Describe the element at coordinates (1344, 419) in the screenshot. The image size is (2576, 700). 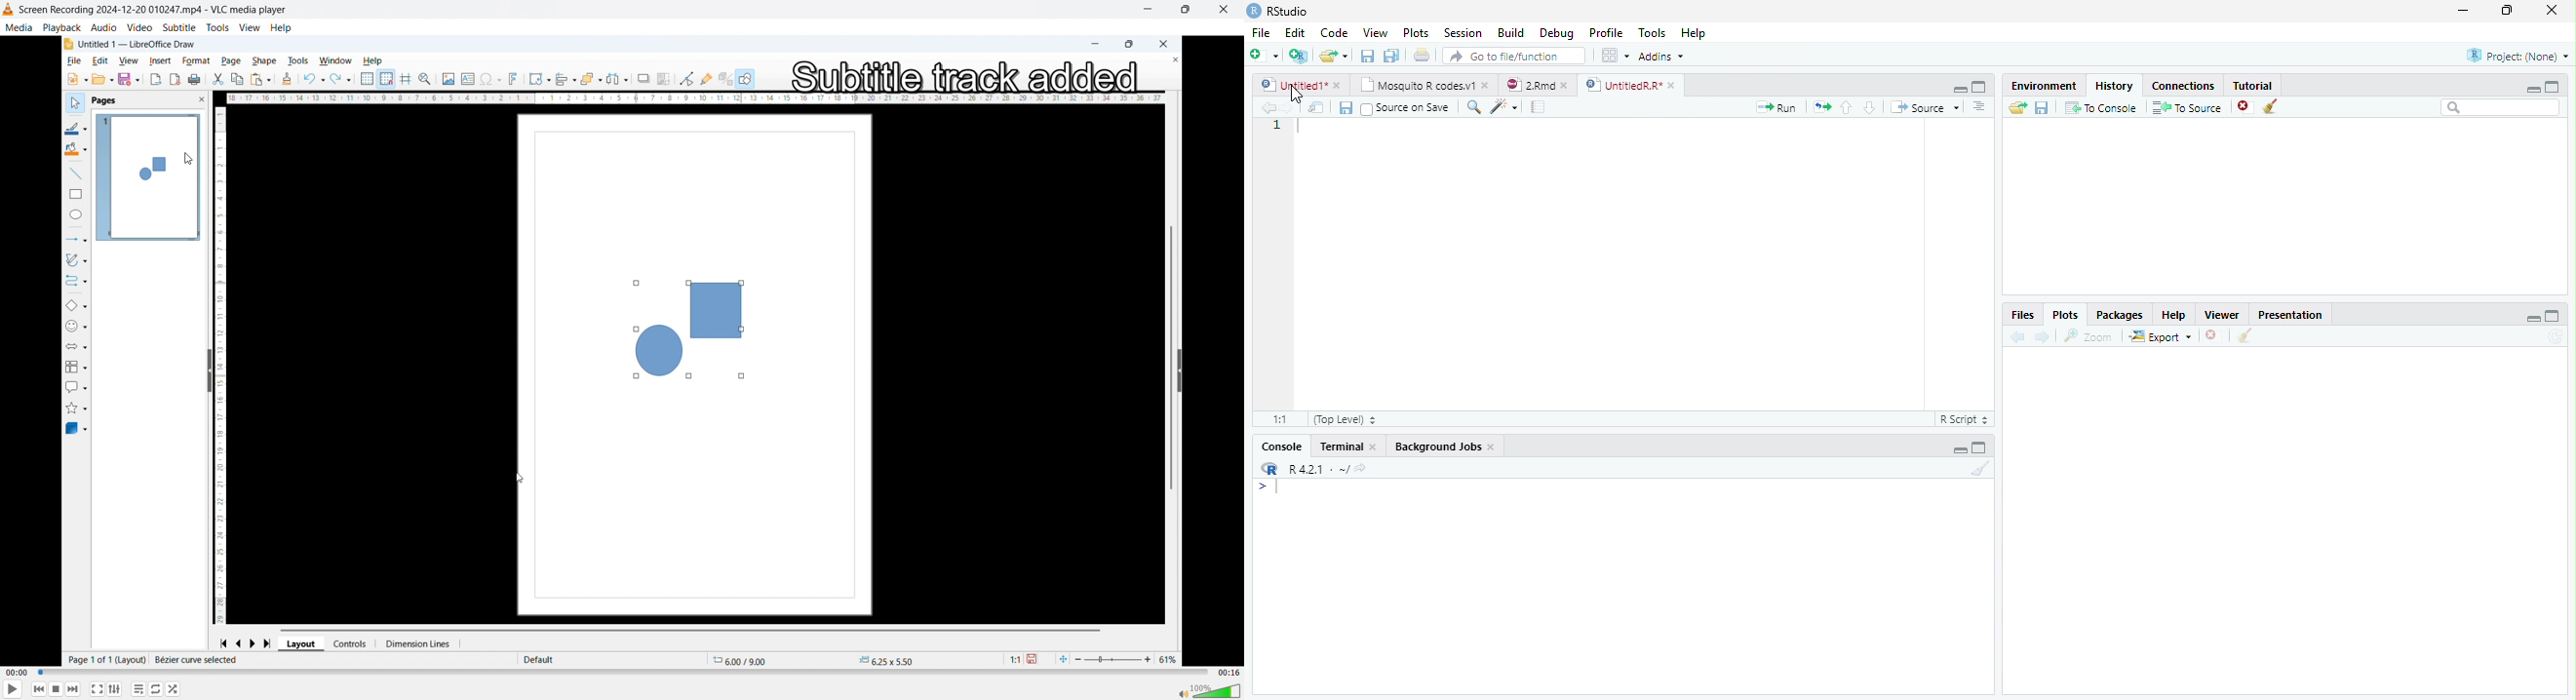
I see `Top level` at that location.